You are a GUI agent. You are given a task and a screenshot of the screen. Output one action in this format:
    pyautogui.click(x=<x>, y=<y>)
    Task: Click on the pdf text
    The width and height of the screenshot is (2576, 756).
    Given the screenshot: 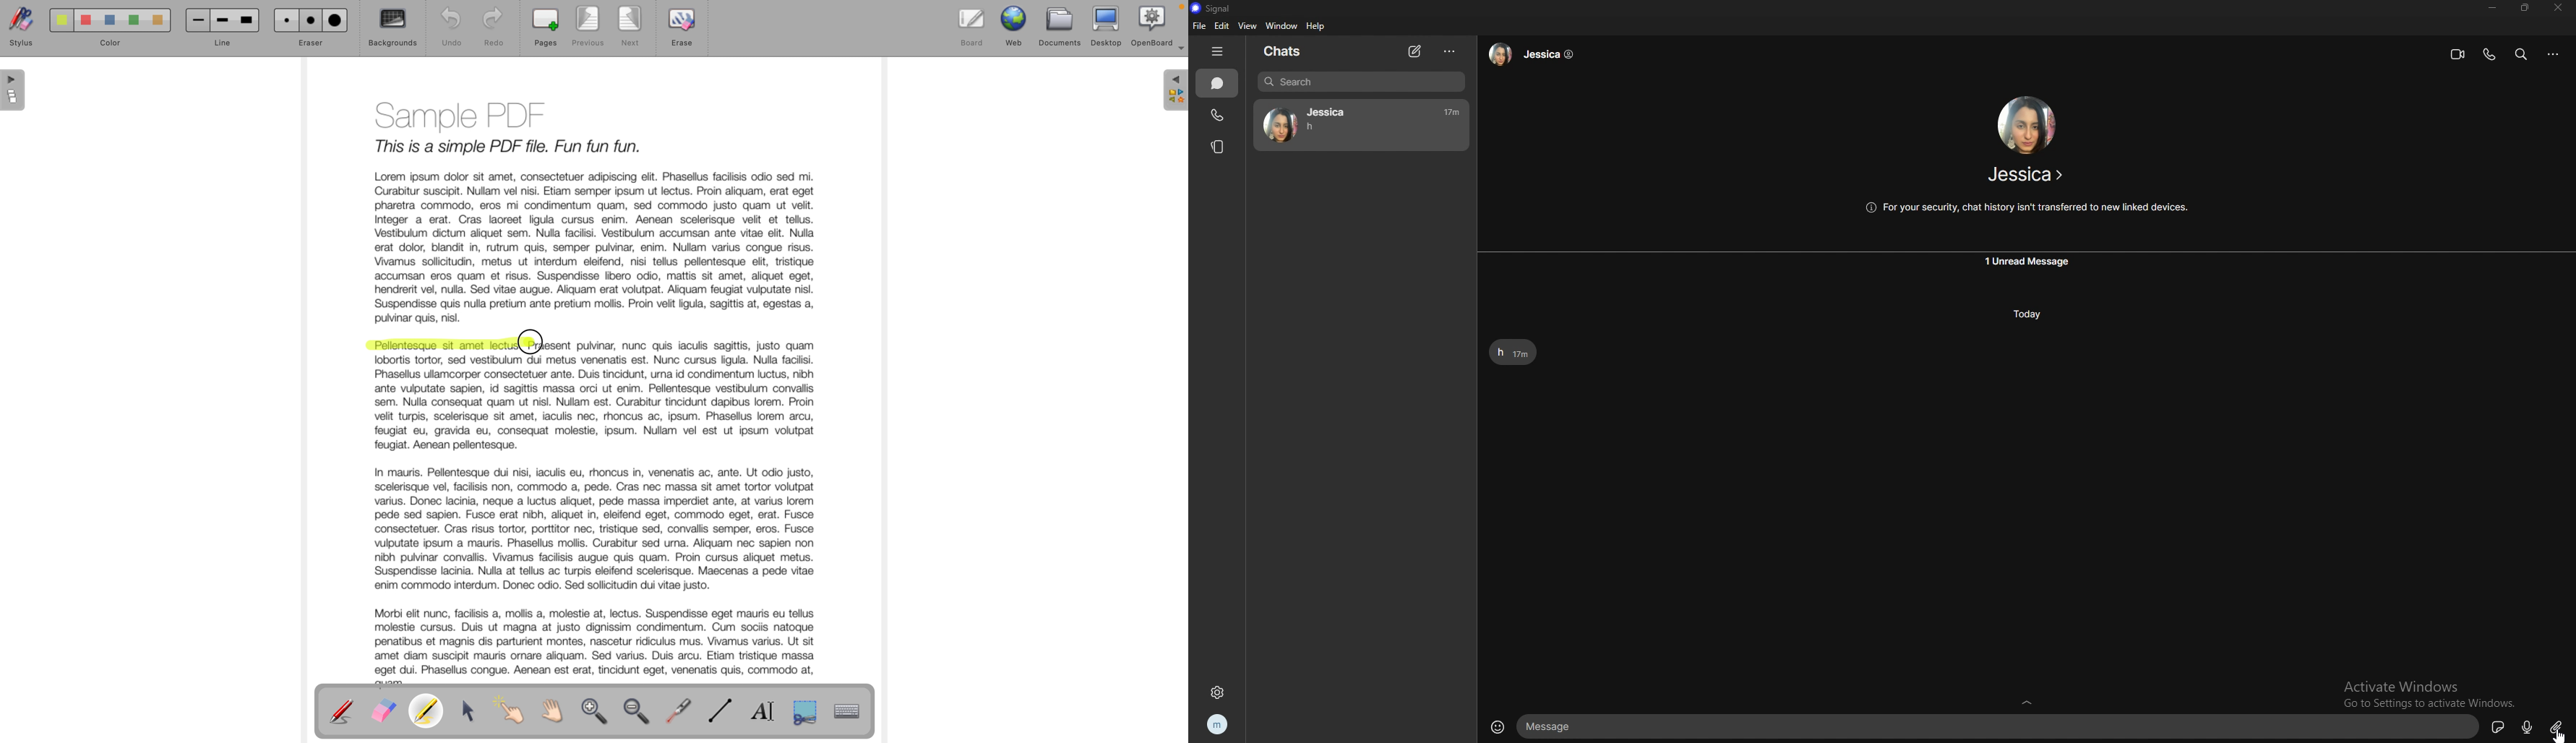 What is the action you would take?
    pyautogui.click(x=599, y=519)
    